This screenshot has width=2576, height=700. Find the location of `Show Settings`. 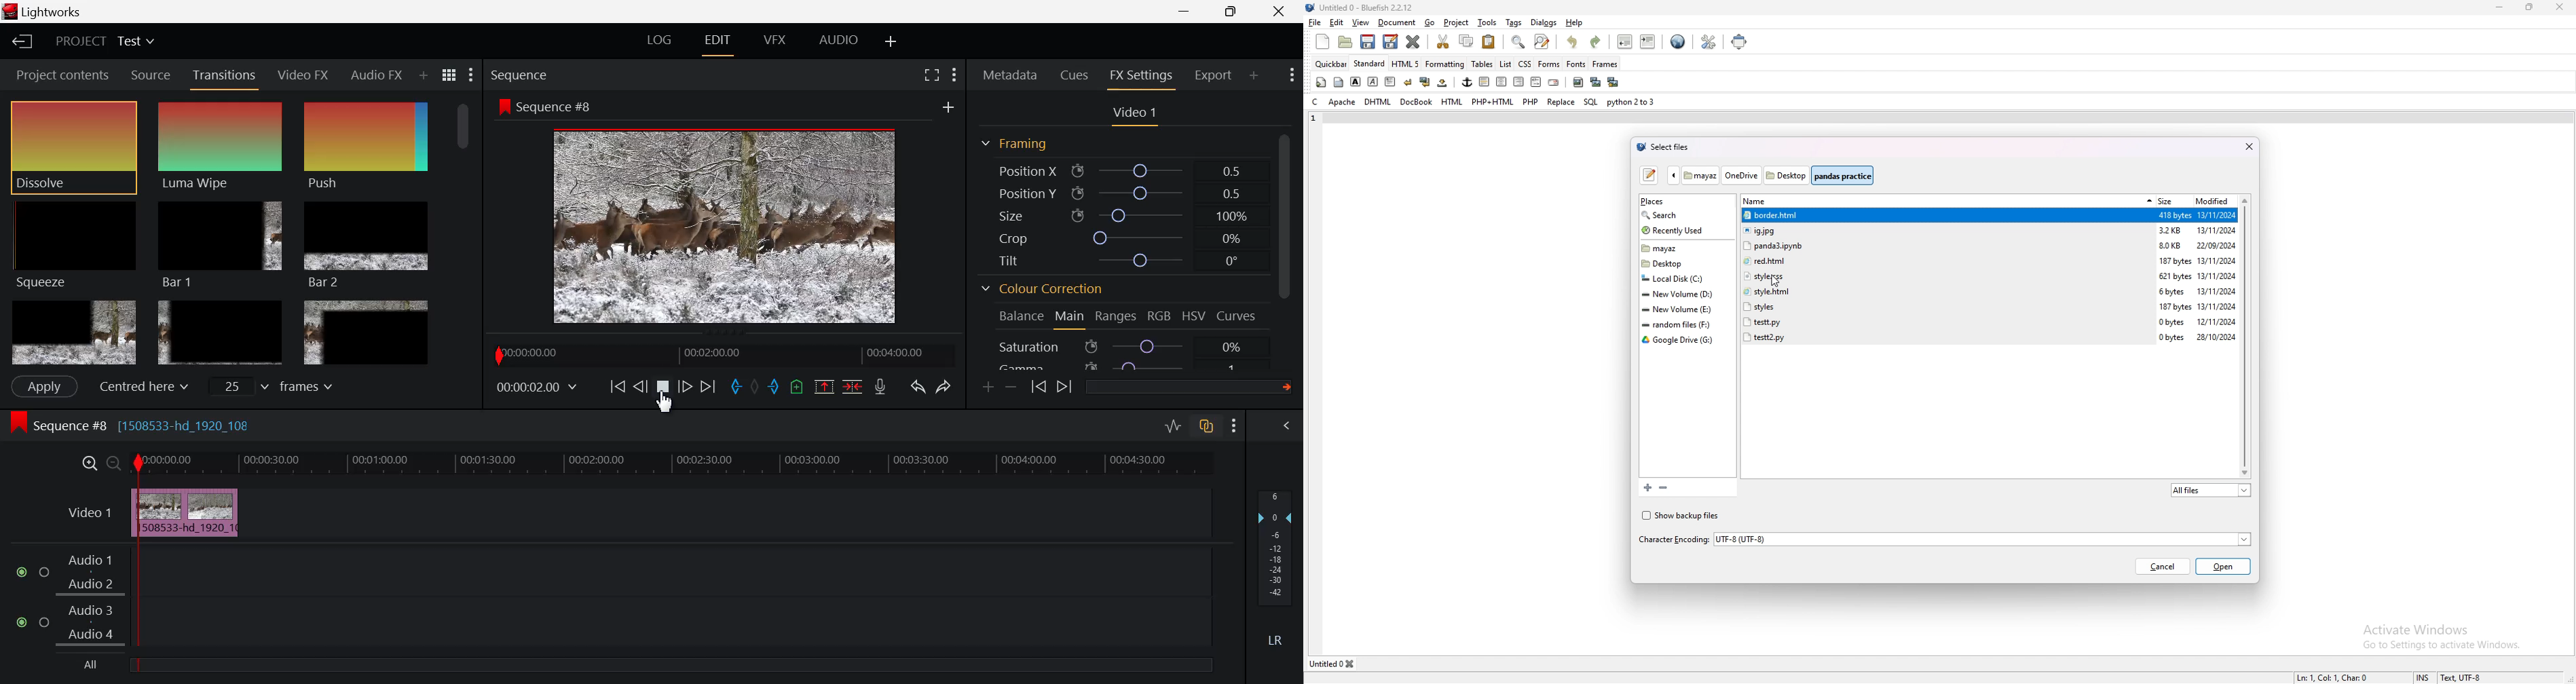

Show Settings is located at coordinates (1290, 75).